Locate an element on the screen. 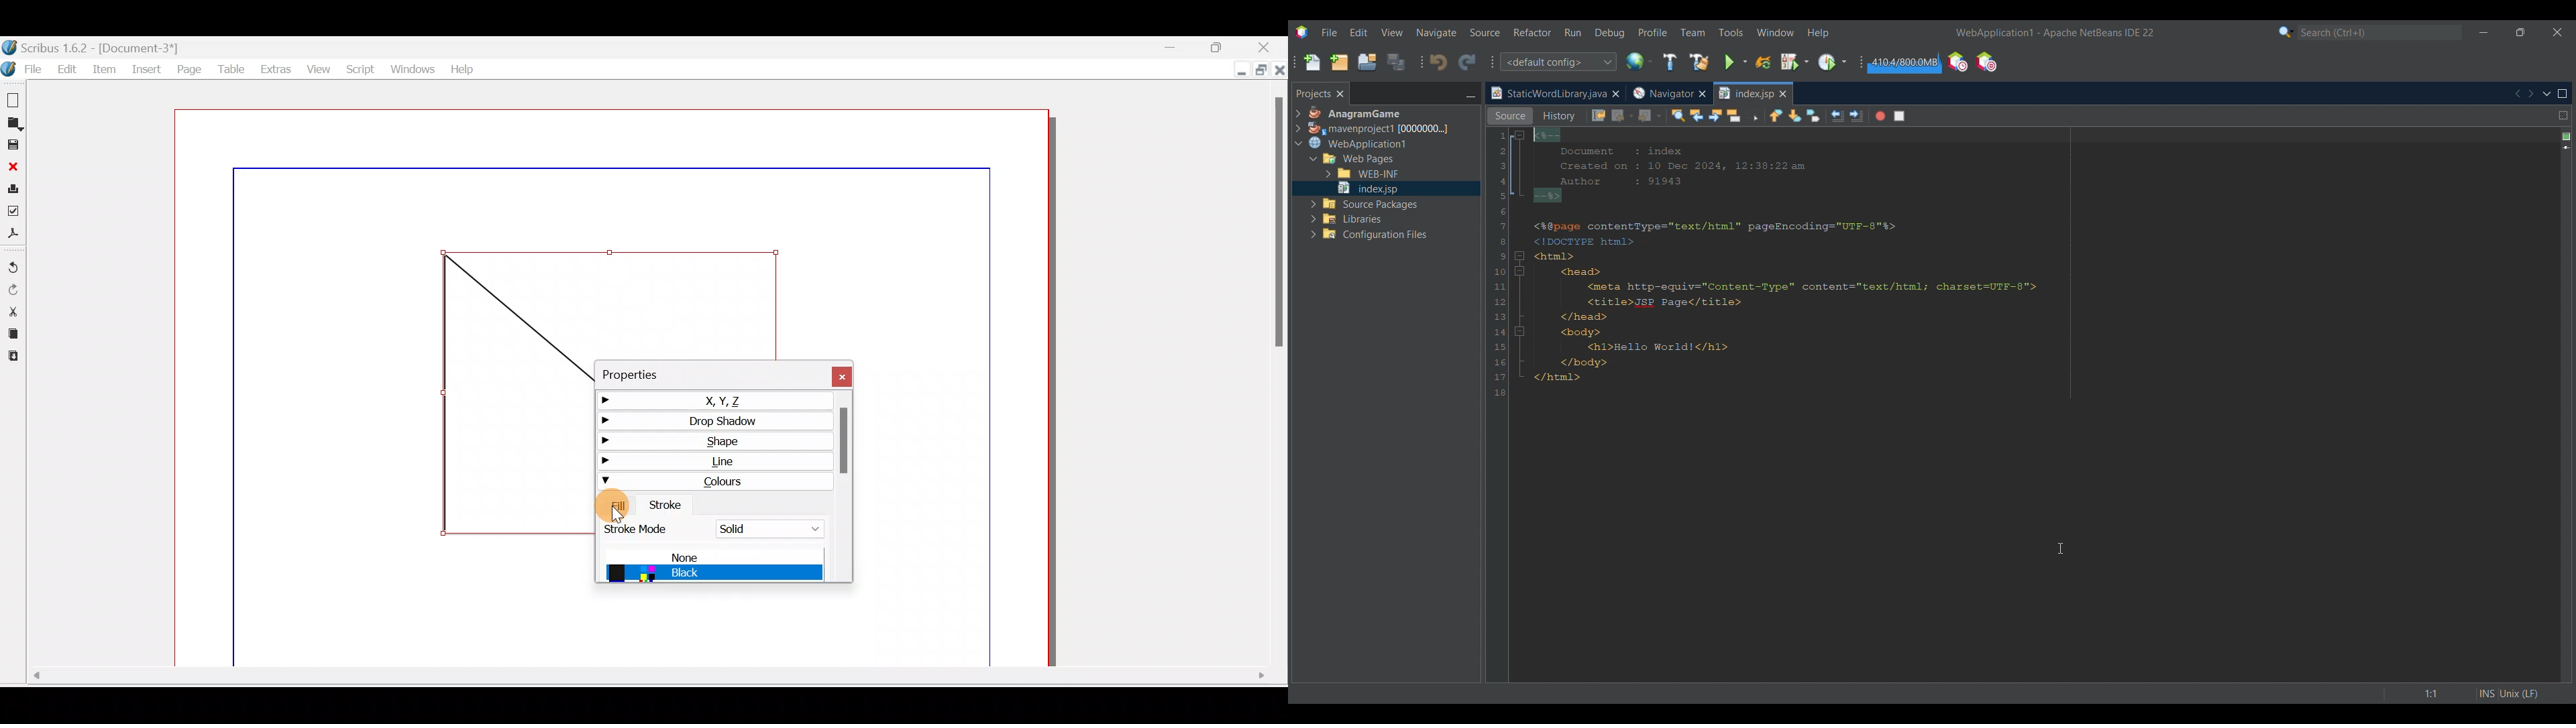  Stroke mode is located at coordinates (639, 528).